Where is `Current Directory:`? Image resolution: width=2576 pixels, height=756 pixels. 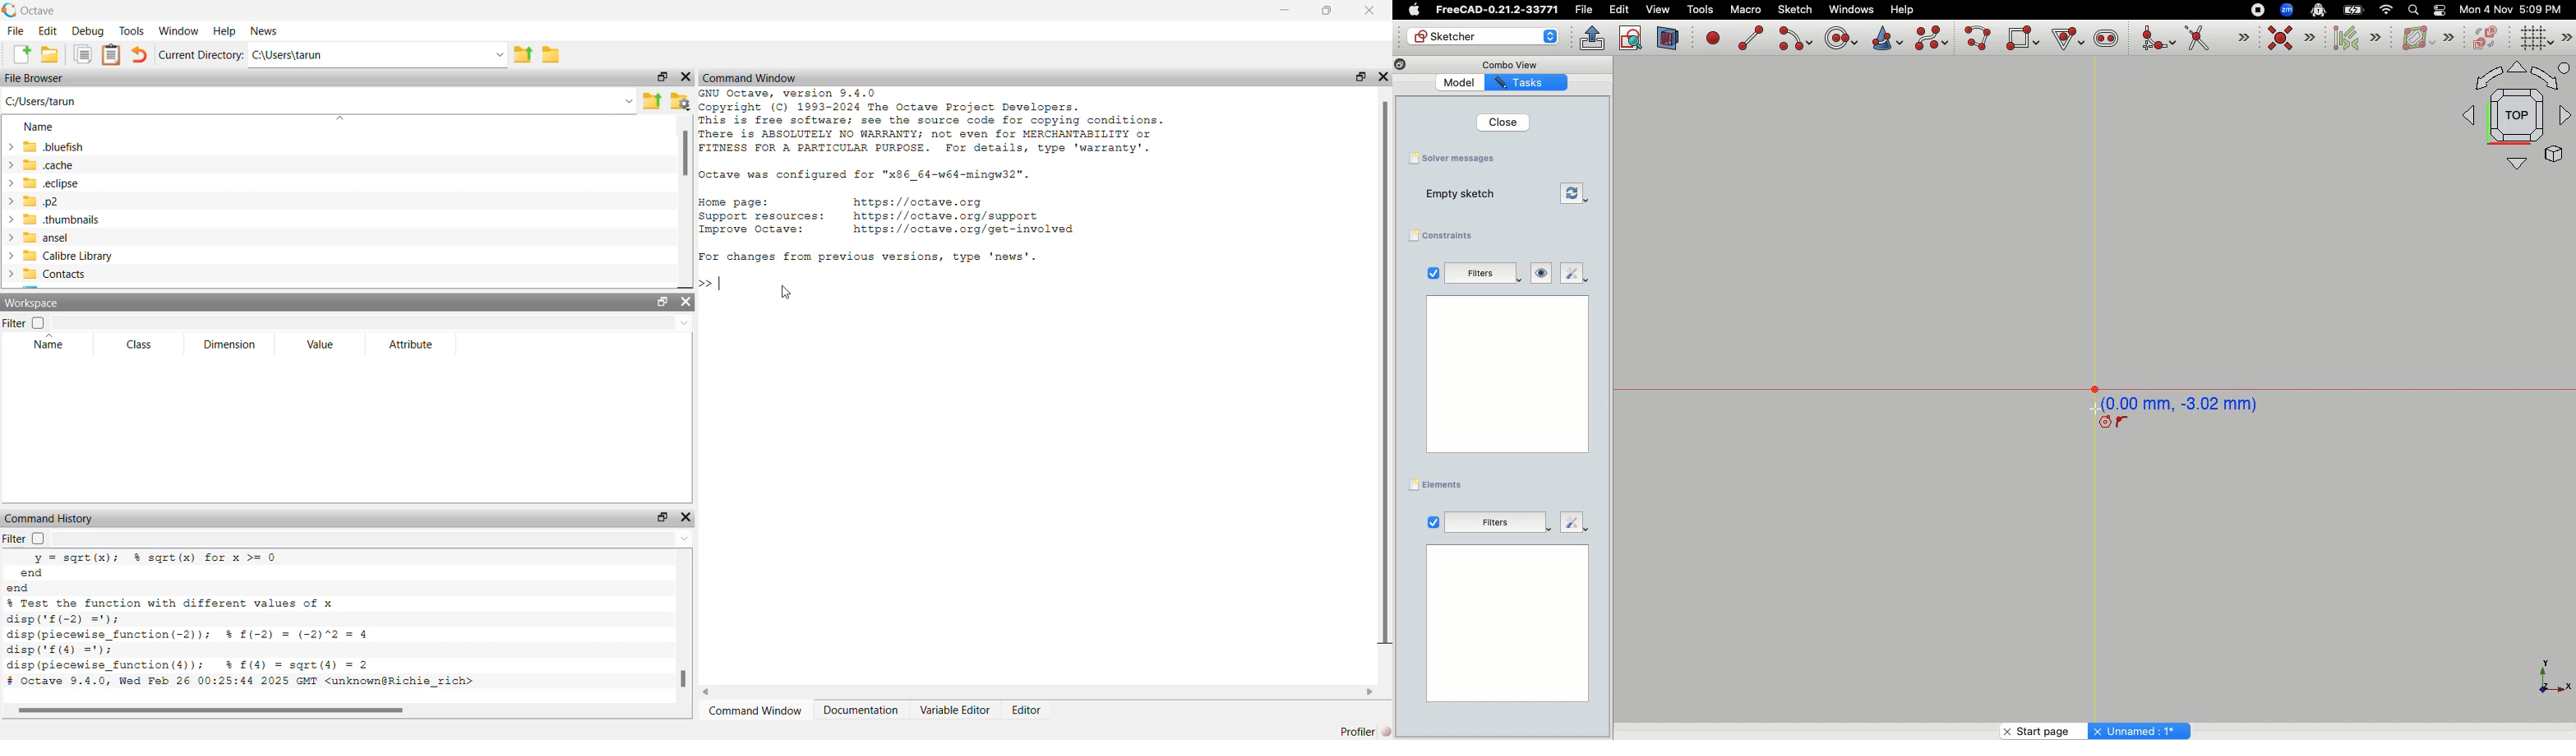 Current Directory: is located at coordinates (199, 55).